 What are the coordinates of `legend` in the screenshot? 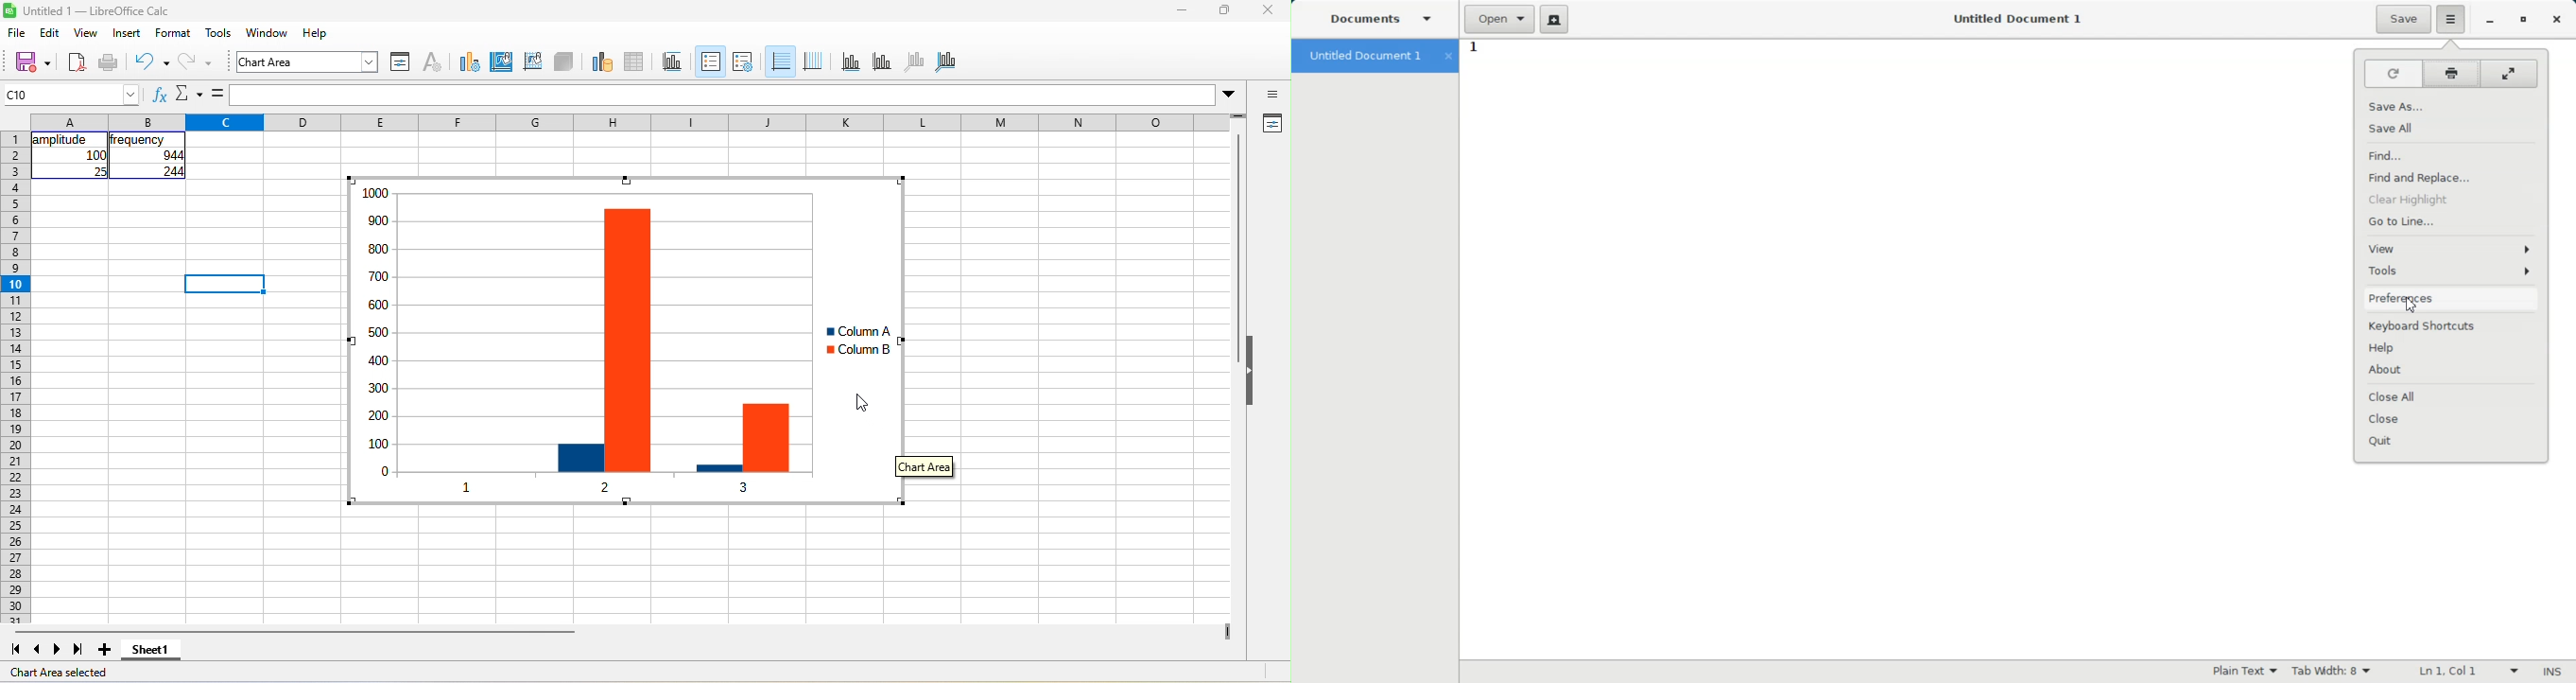 It's located at (743, 62).